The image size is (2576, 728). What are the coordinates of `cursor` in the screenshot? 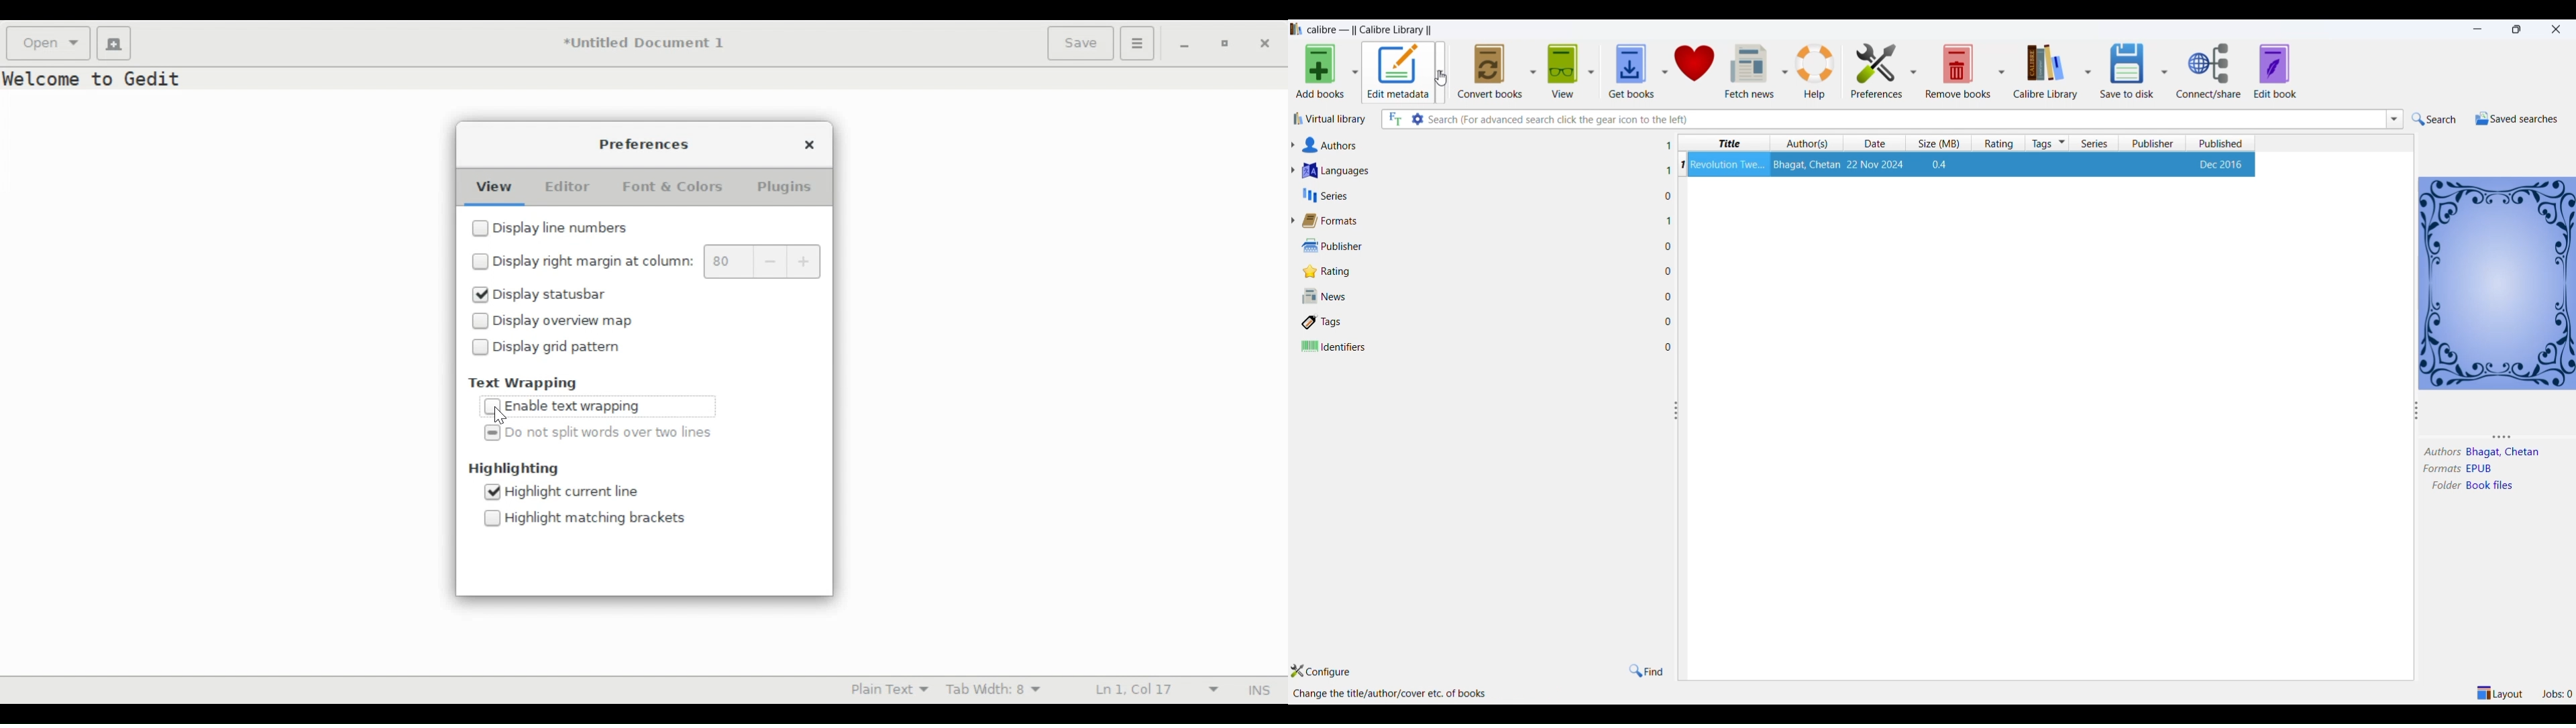 It's located at (1444, 79).